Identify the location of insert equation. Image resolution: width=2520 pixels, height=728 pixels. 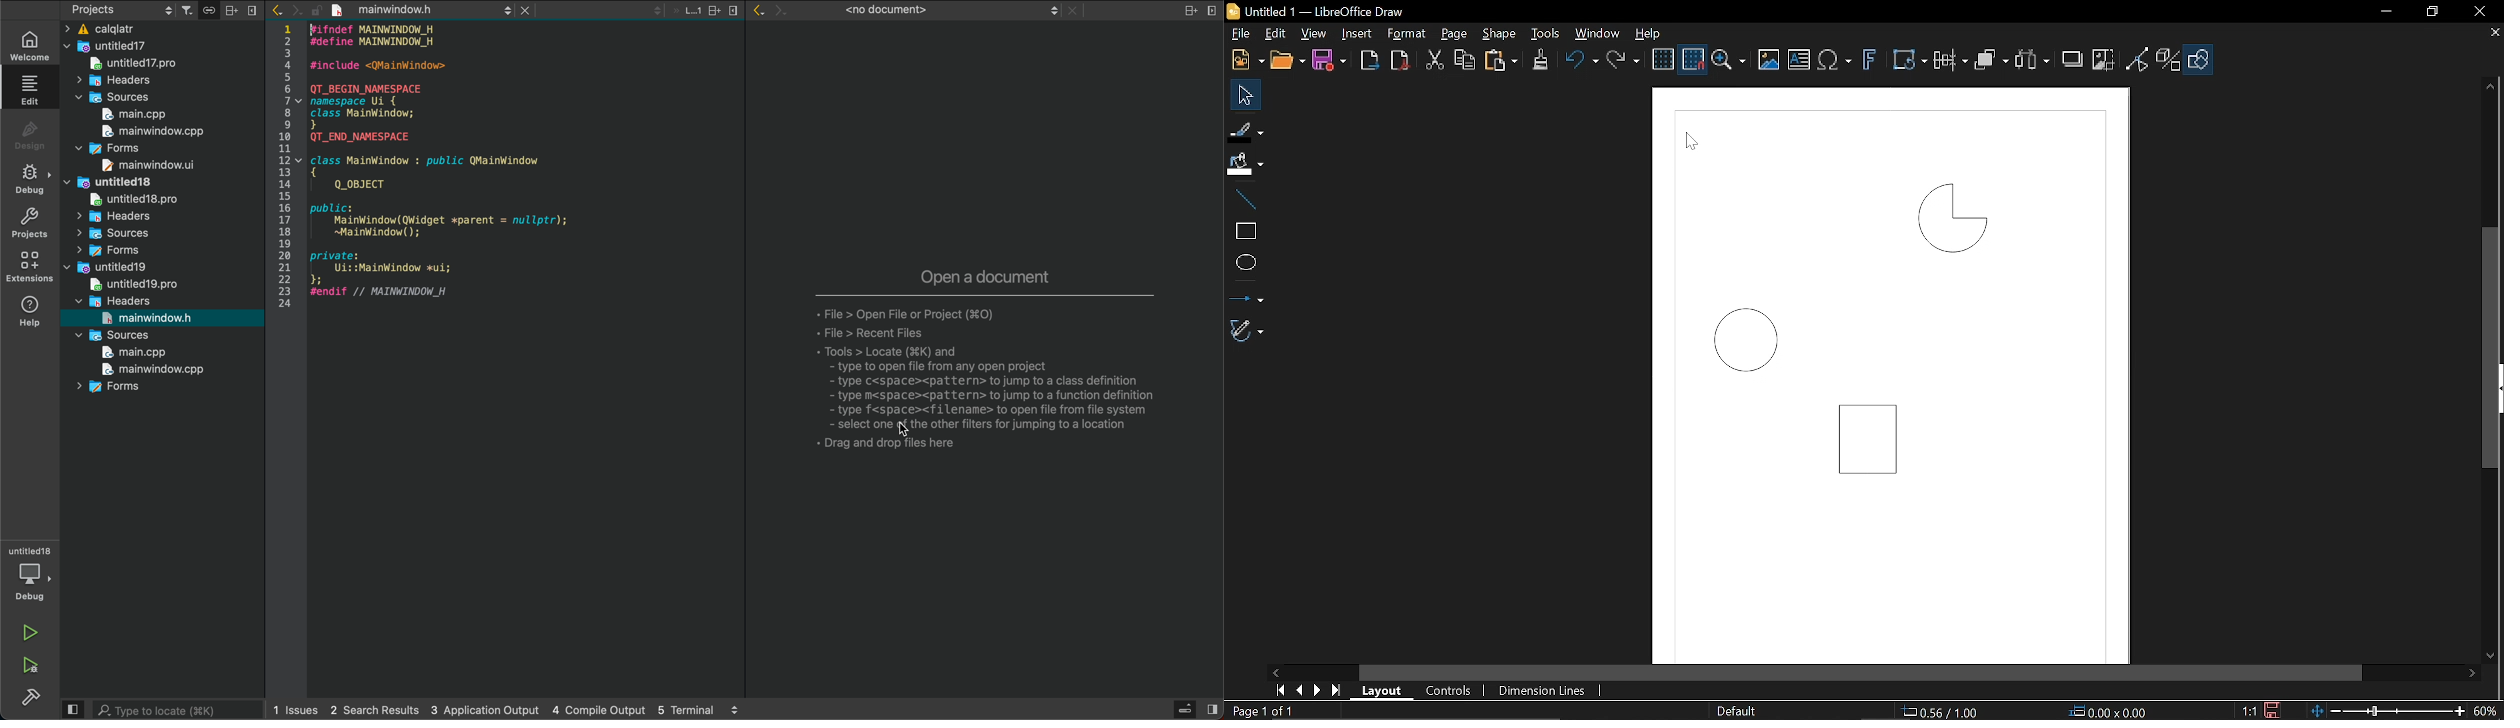
(1837, 62).